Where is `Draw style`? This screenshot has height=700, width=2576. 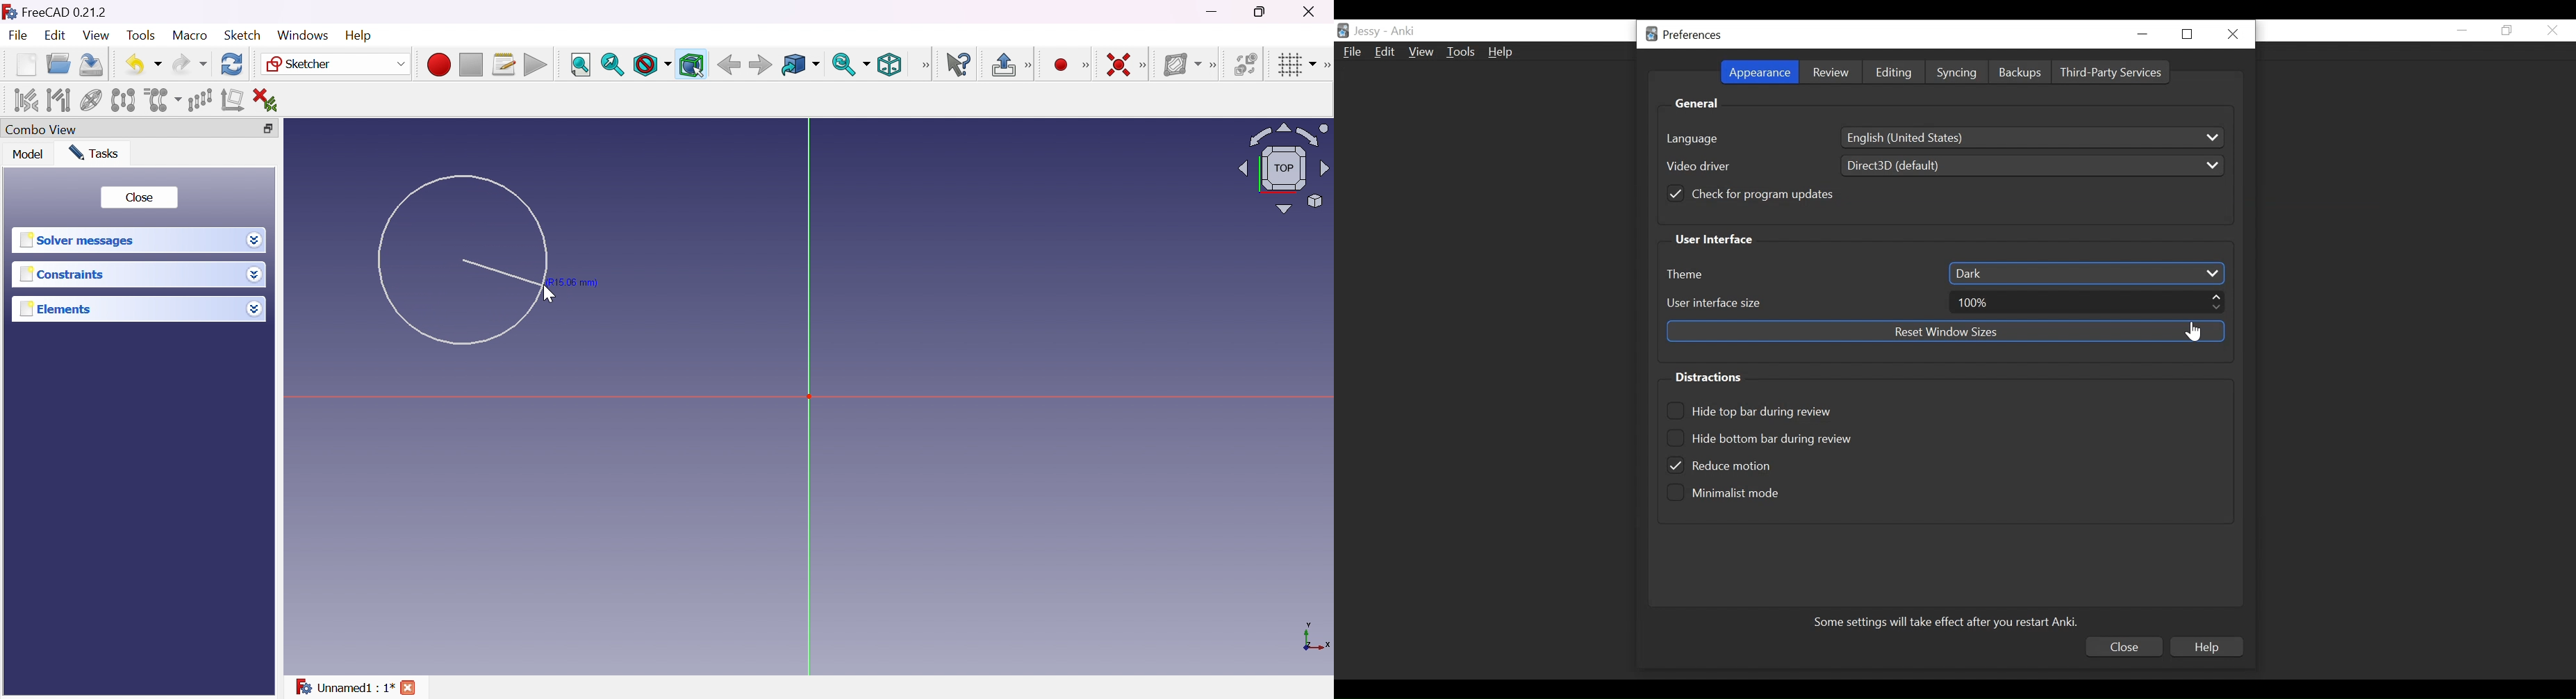
Draw style is located at coordinates (652, 65).